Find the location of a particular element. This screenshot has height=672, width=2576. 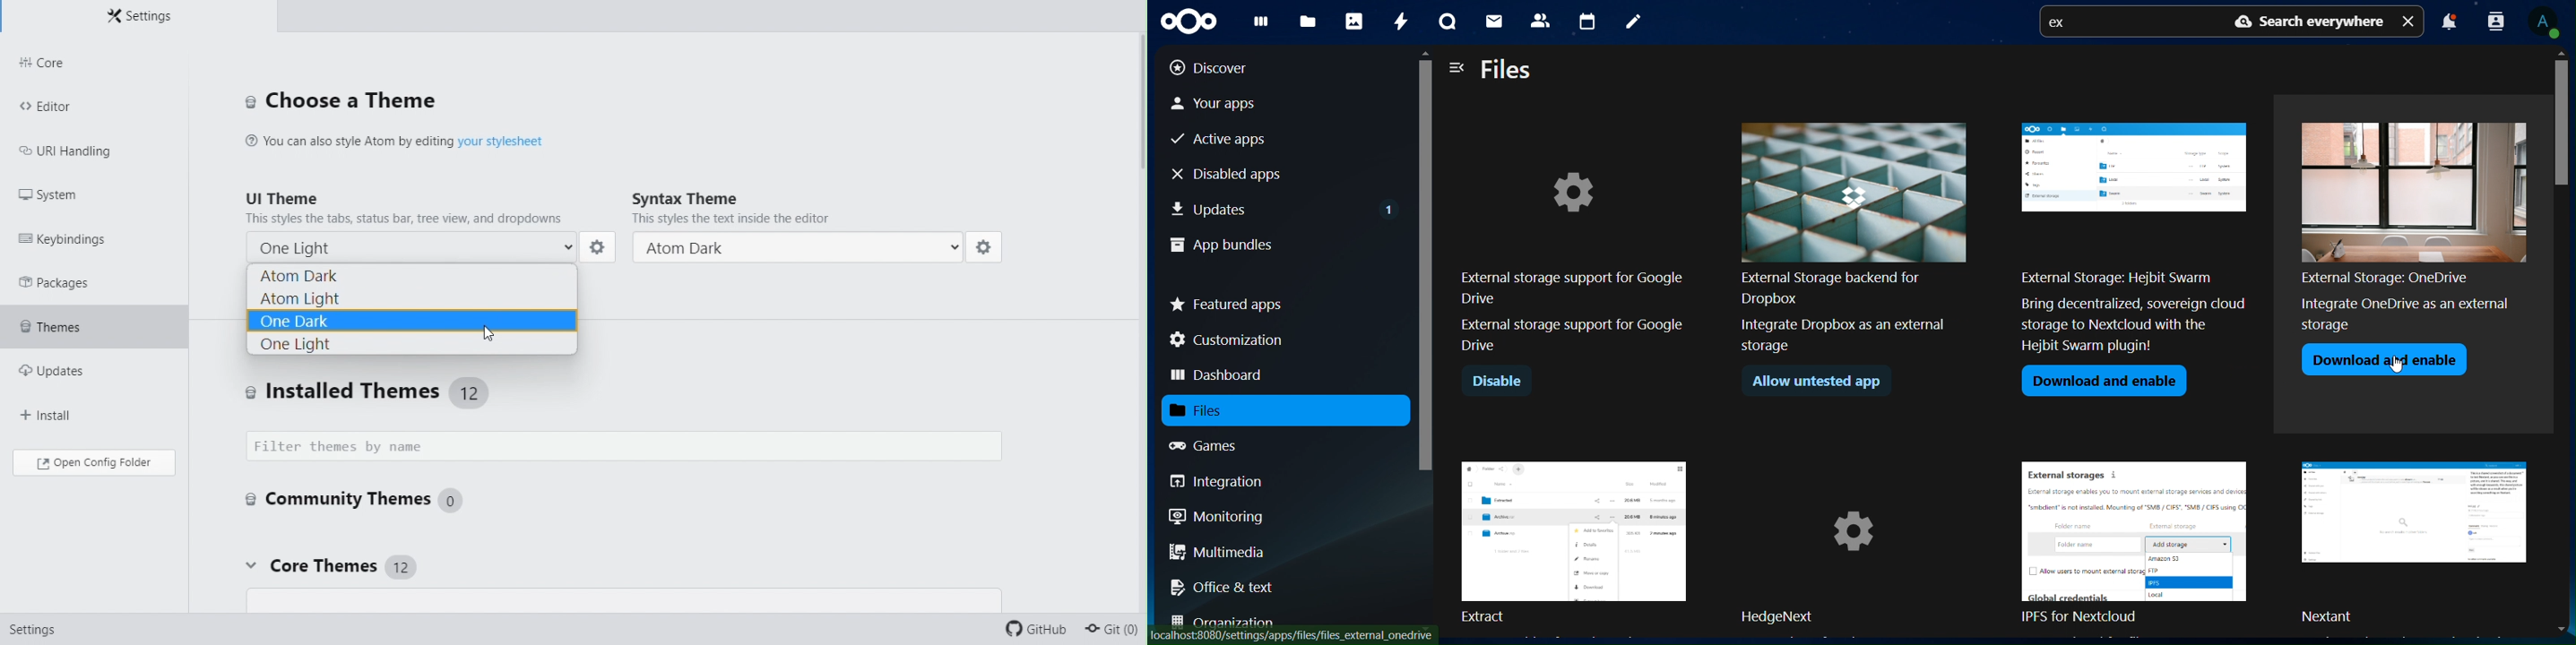

github is located at coordinates (1033, 628).